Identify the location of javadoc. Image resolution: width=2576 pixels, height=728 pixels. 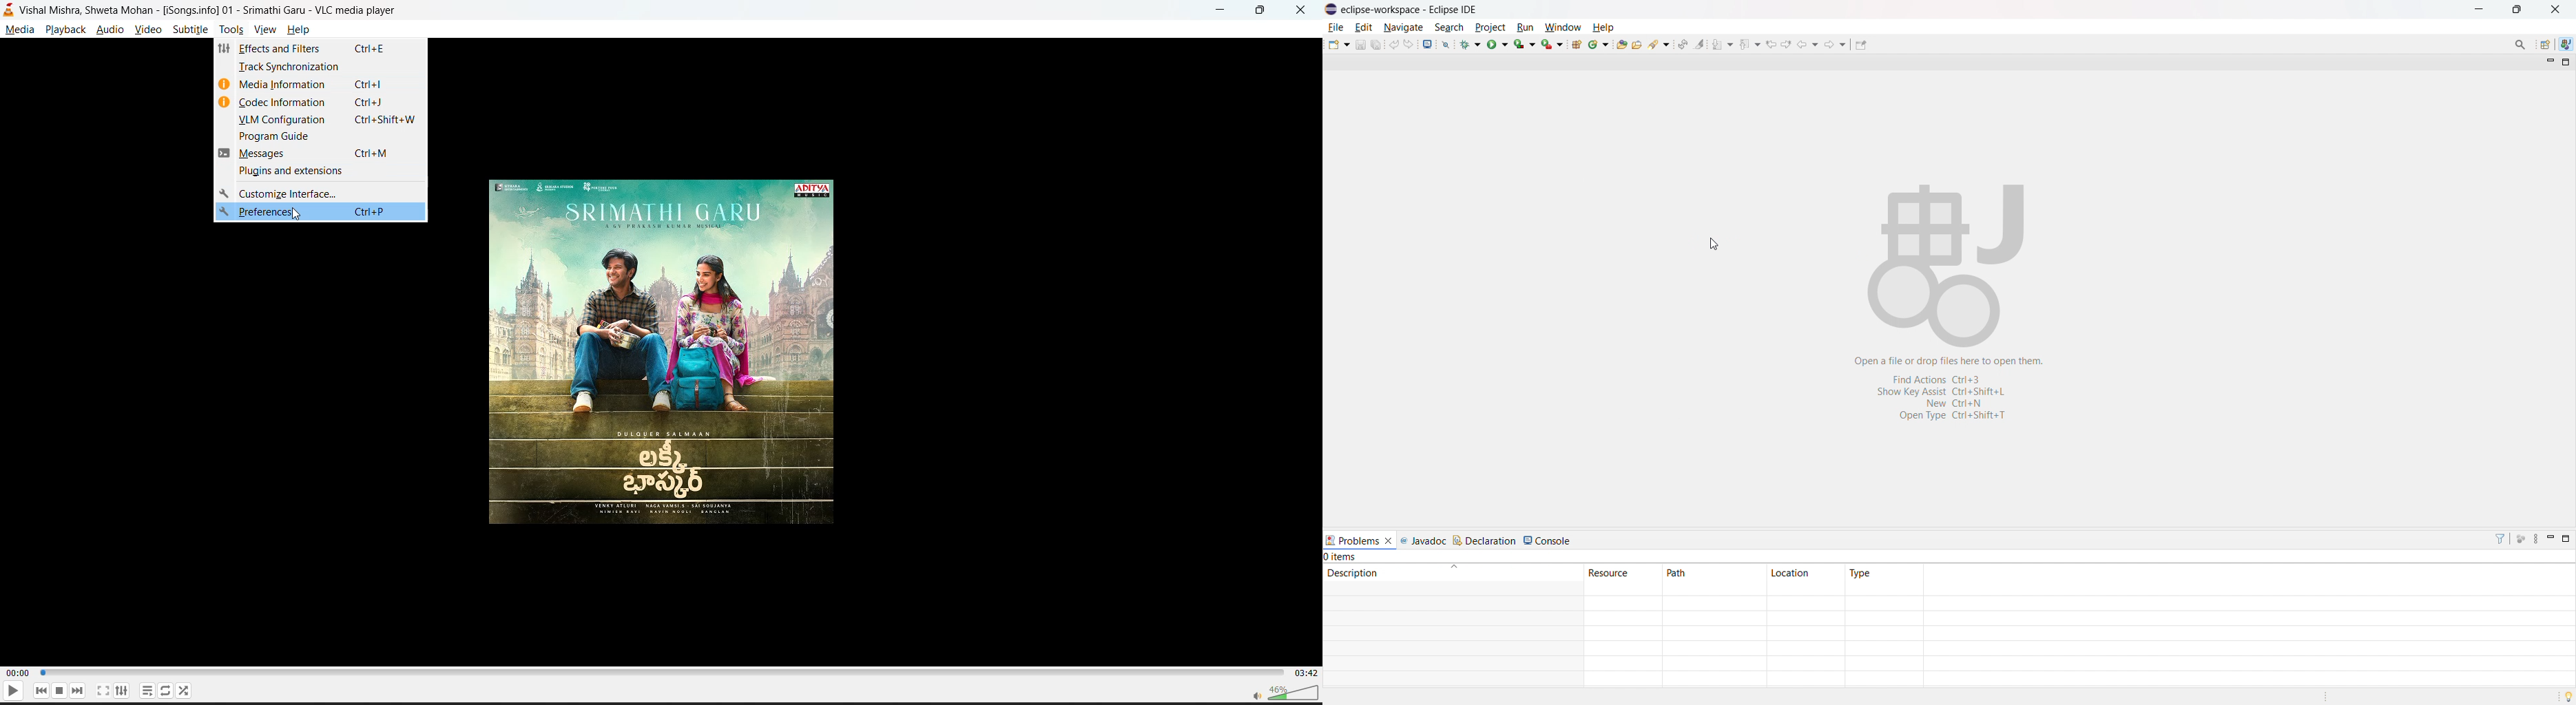
(1426, 541).